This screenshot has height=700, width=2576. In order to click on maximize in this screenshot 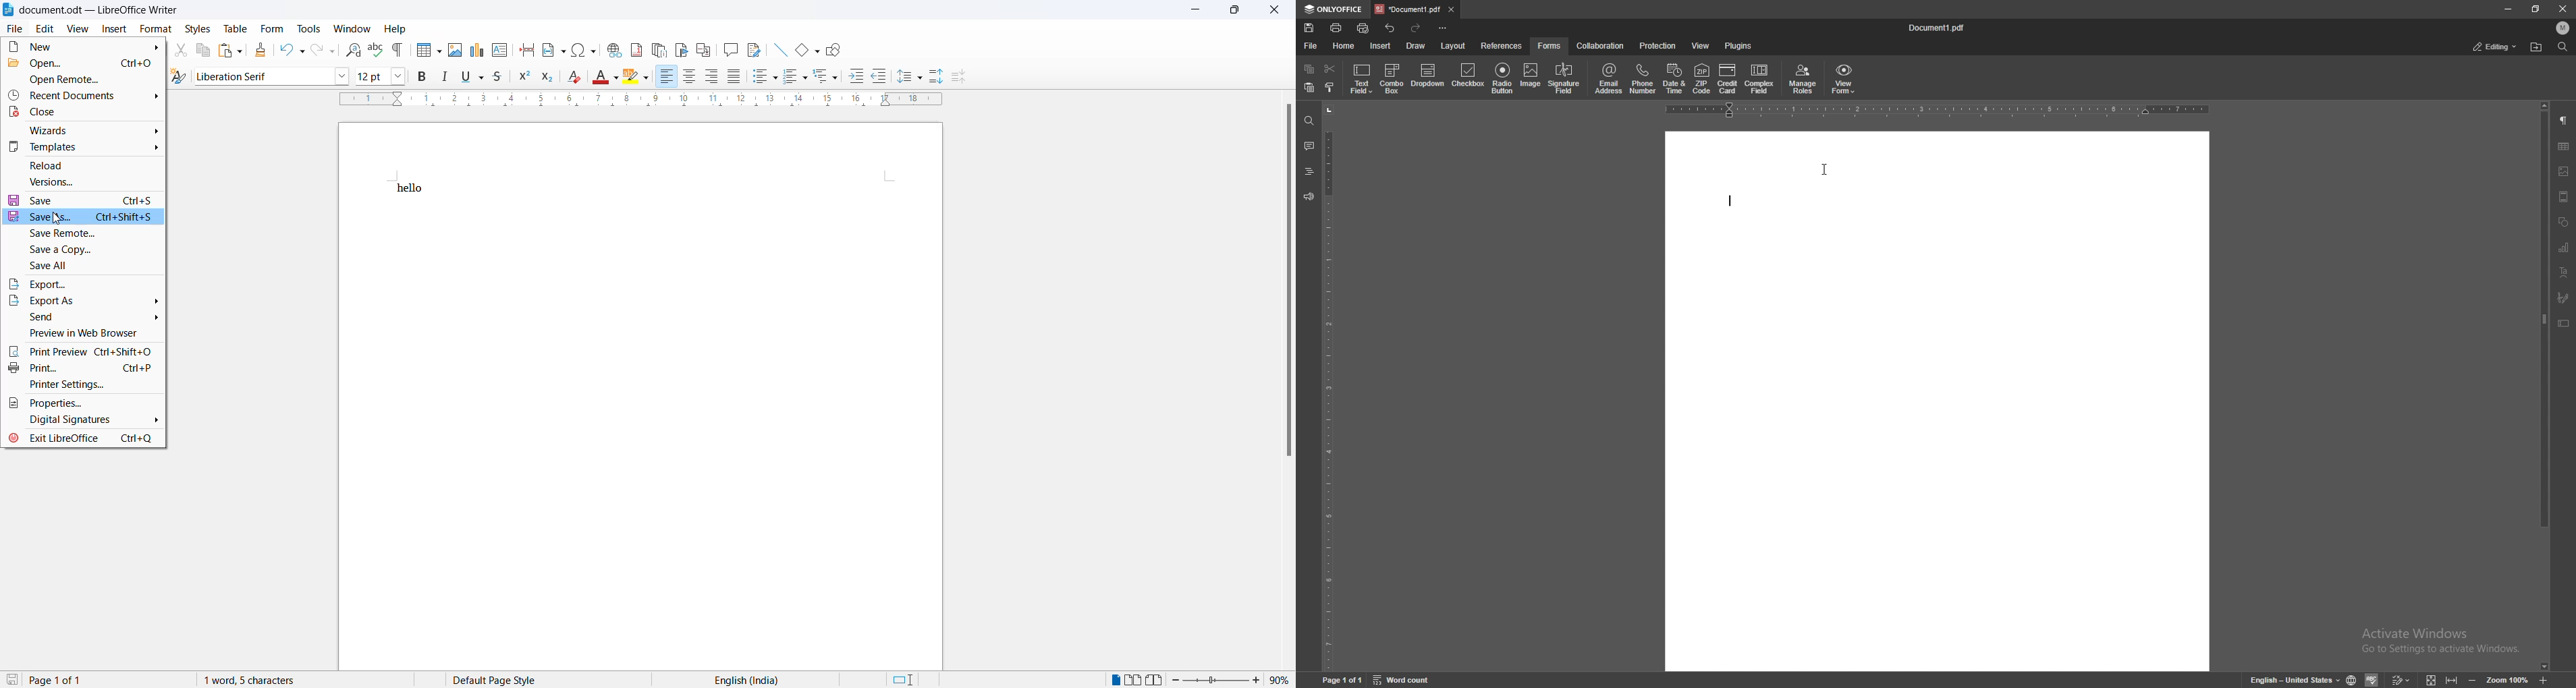, I will do `click(1240, 11)`.